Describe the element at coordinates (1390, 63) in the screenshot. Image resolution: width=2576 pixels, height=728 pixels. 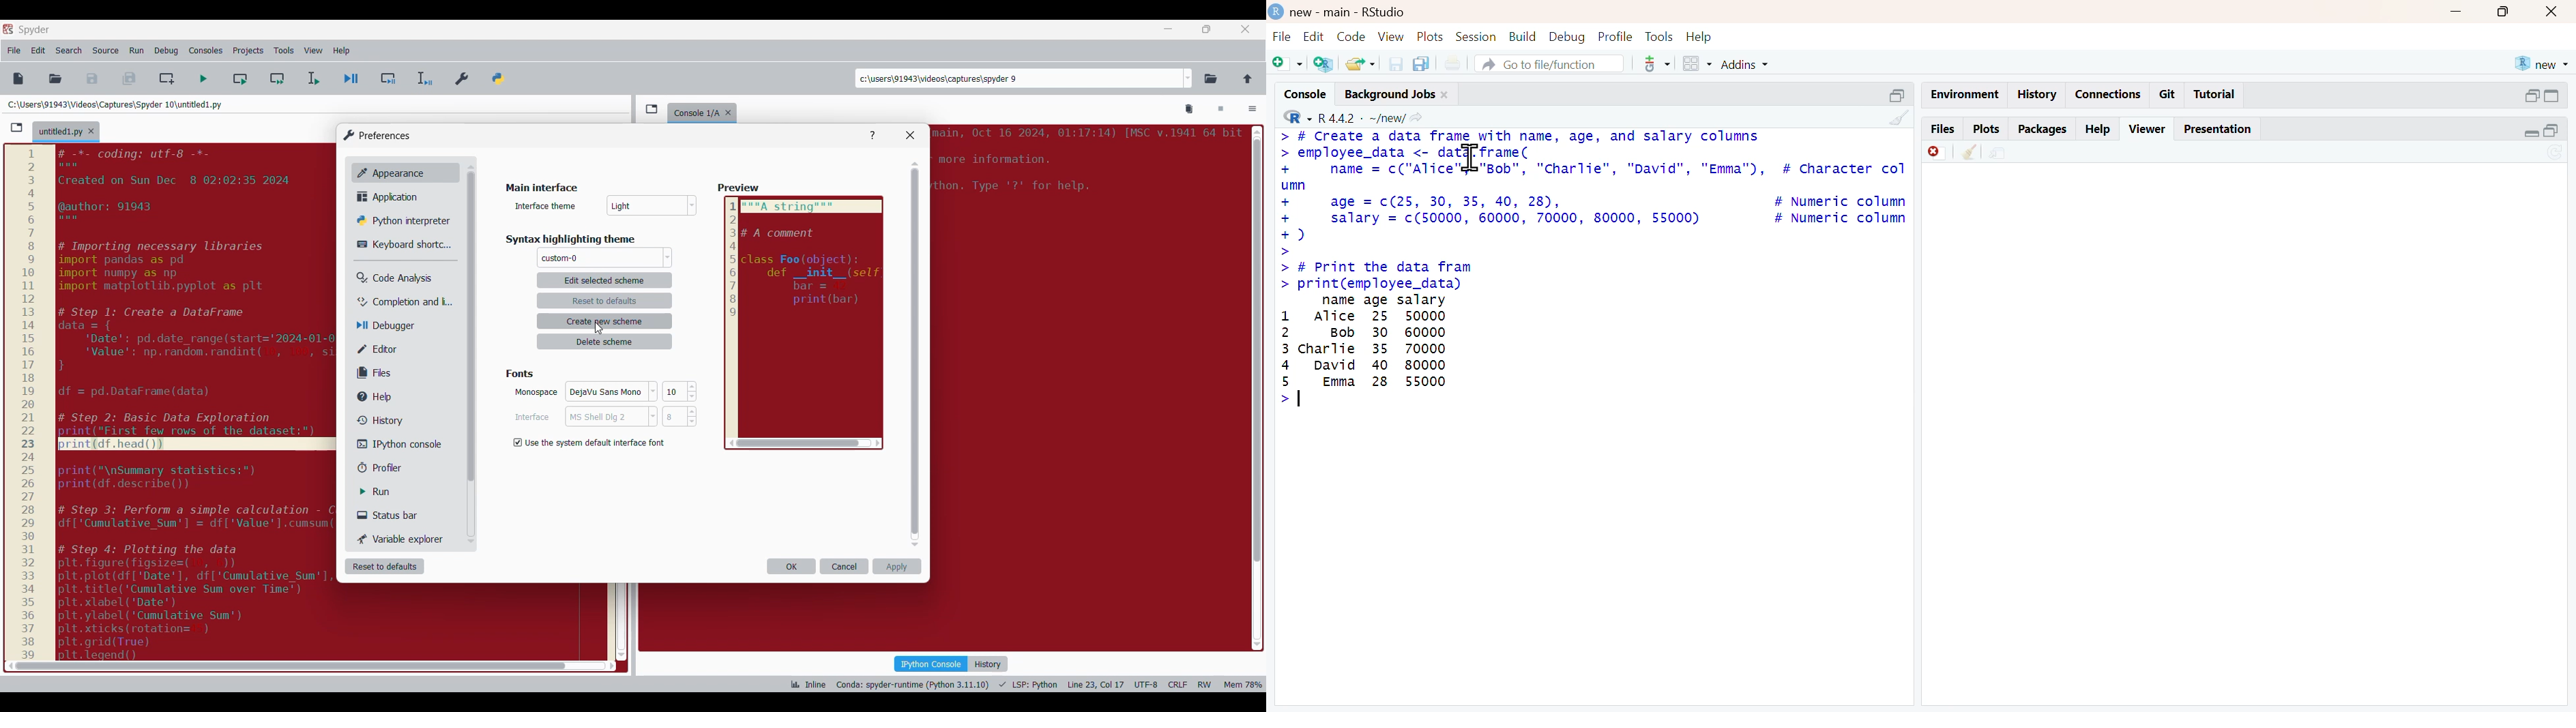
I see `save current ile` at that location.